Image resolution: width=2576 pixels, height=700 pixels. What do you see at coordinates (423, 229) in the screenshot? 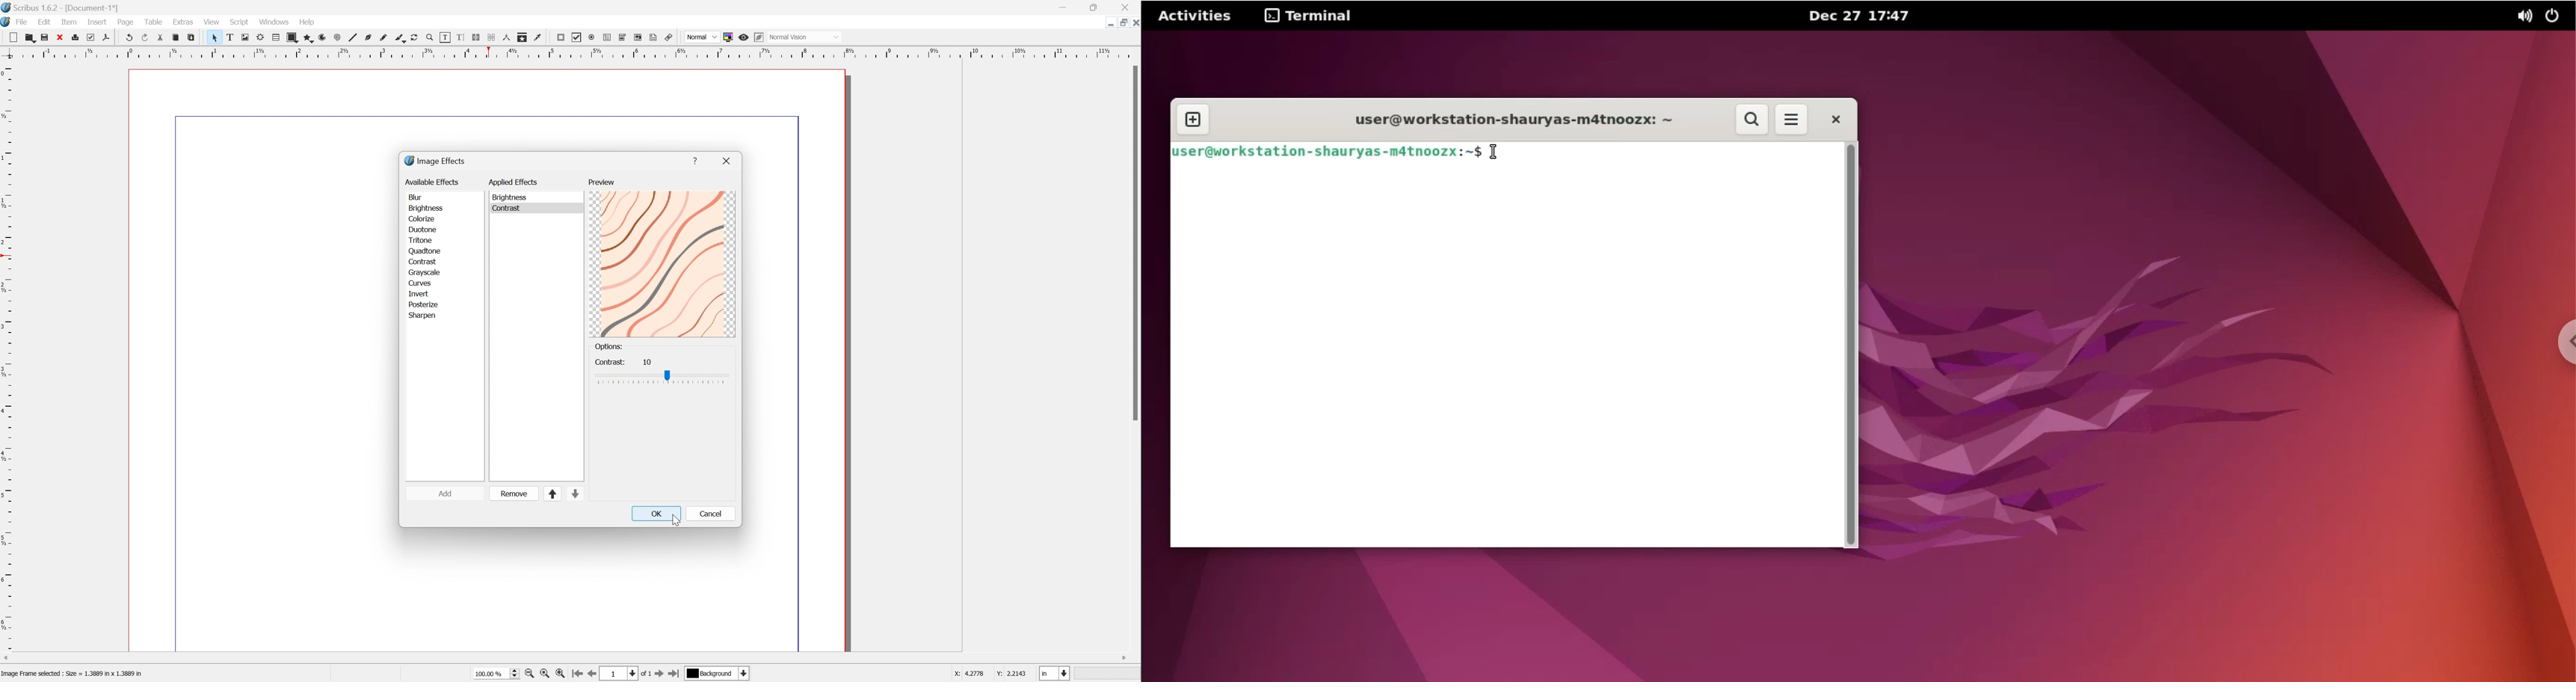
I see `duotone` at bounding box center [423, 229].